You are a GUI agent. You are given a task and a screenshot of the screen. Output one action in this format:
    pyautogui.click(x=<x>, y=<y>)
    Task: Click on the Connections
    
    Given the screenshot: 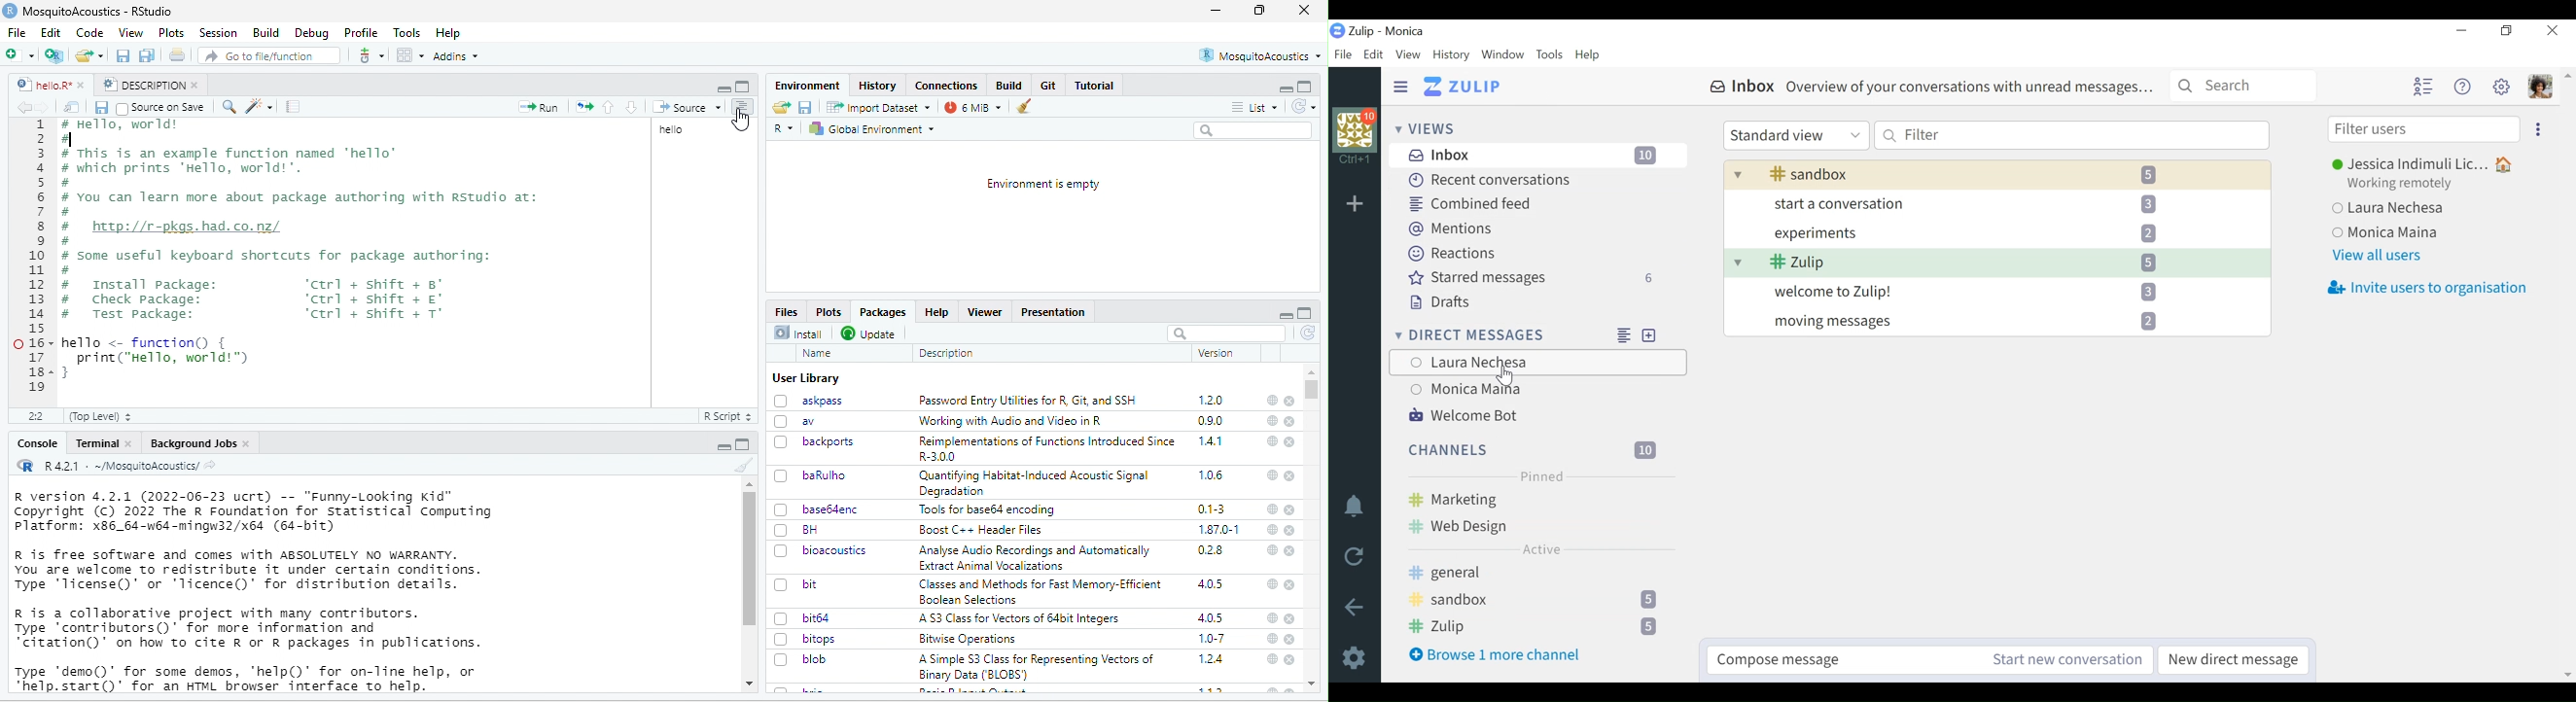 What is the action you would take?
    pyautogui.click(x=946, y=86)
    